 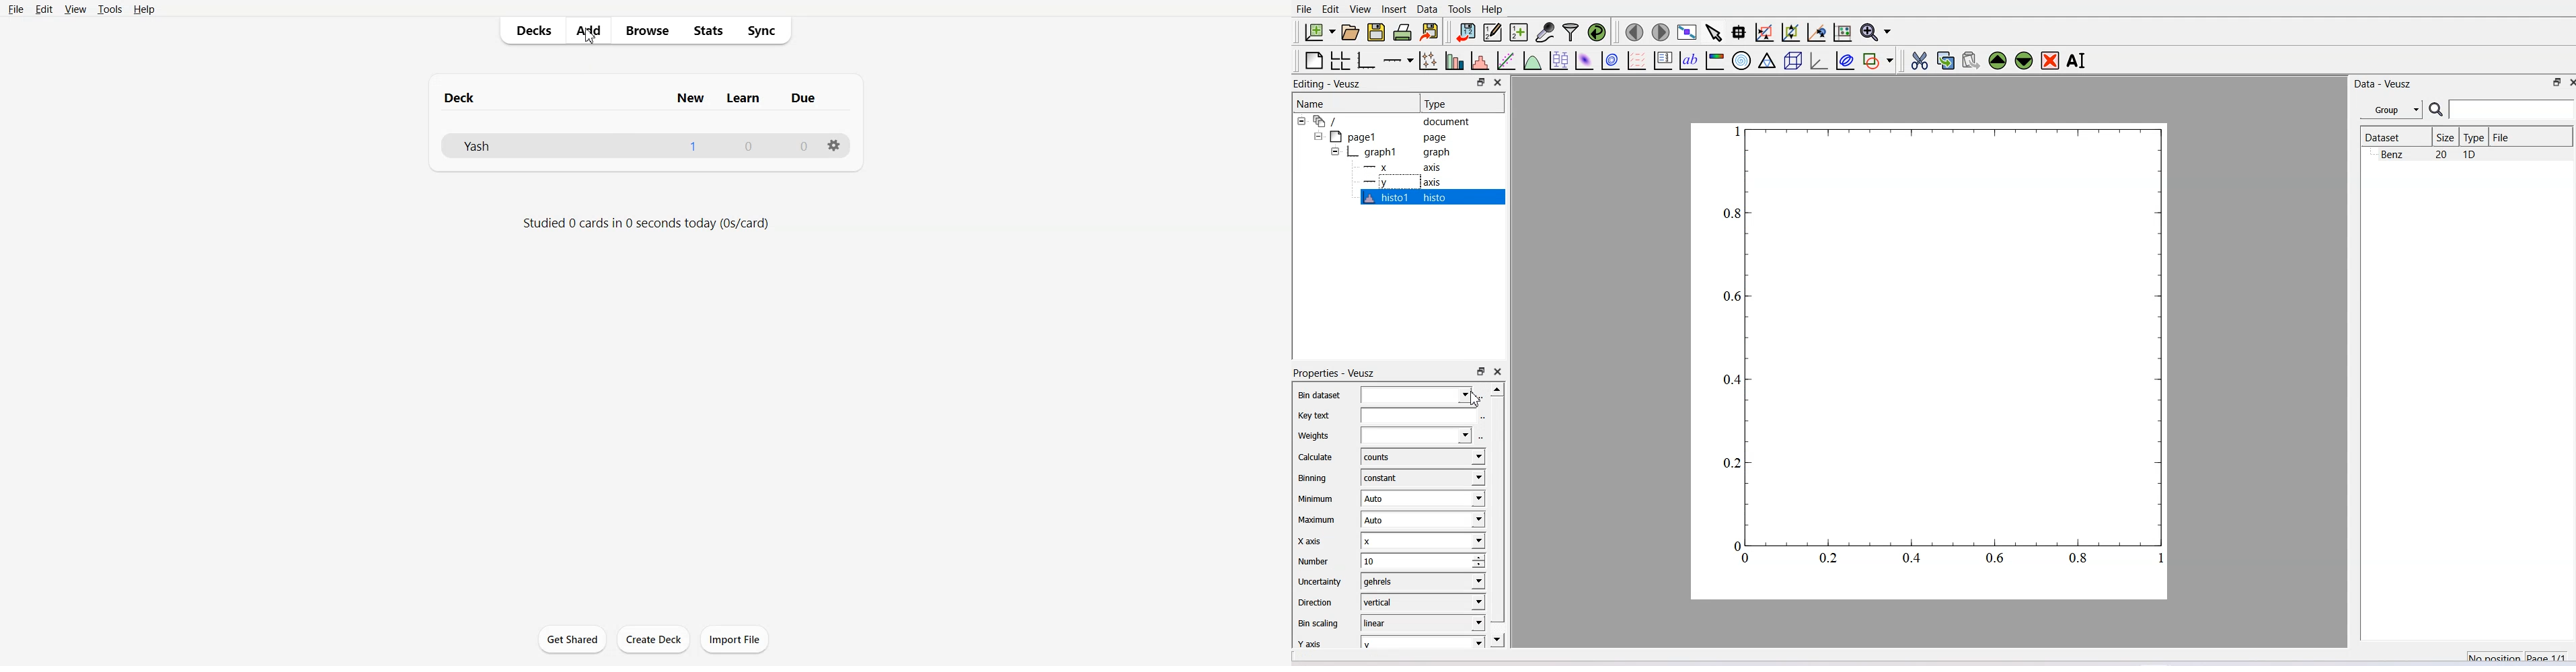 I want to click on Zoom out of graph axes, so click(x=1791, y=32).